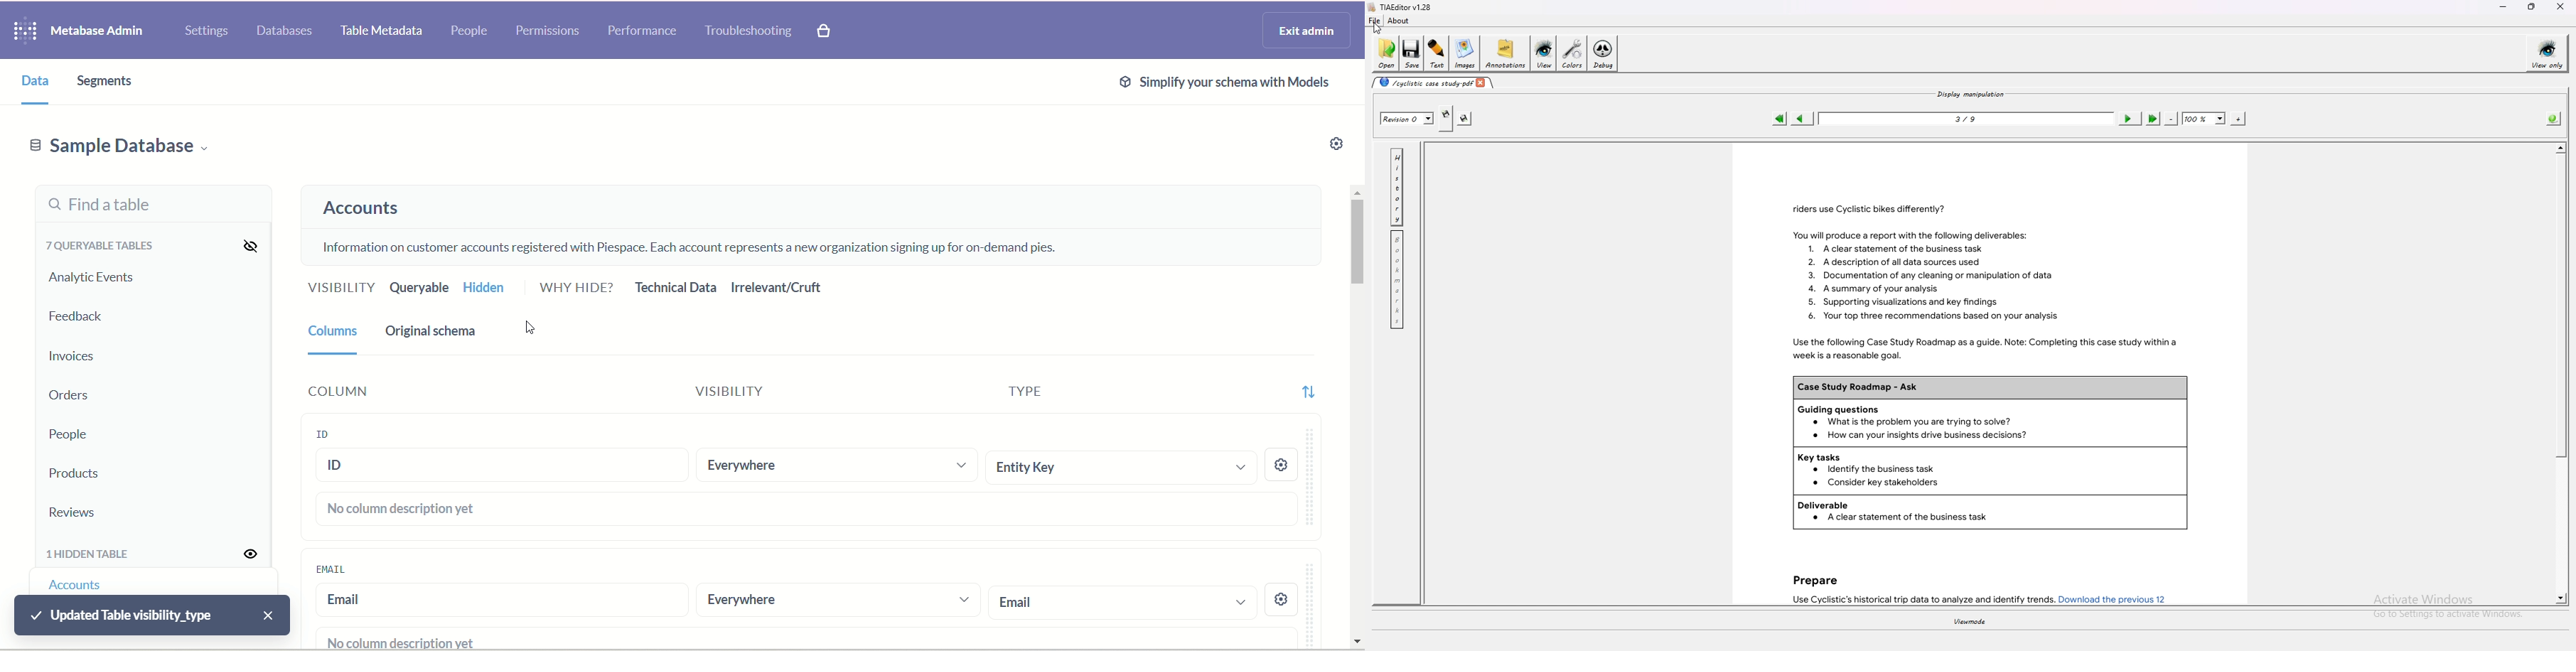 The width and height of the screenshot is (2576, 672). What do you see at coordinates (2553, 118) in the screenshot?
I see `info about pdf` at bounding box center [2553, 118].